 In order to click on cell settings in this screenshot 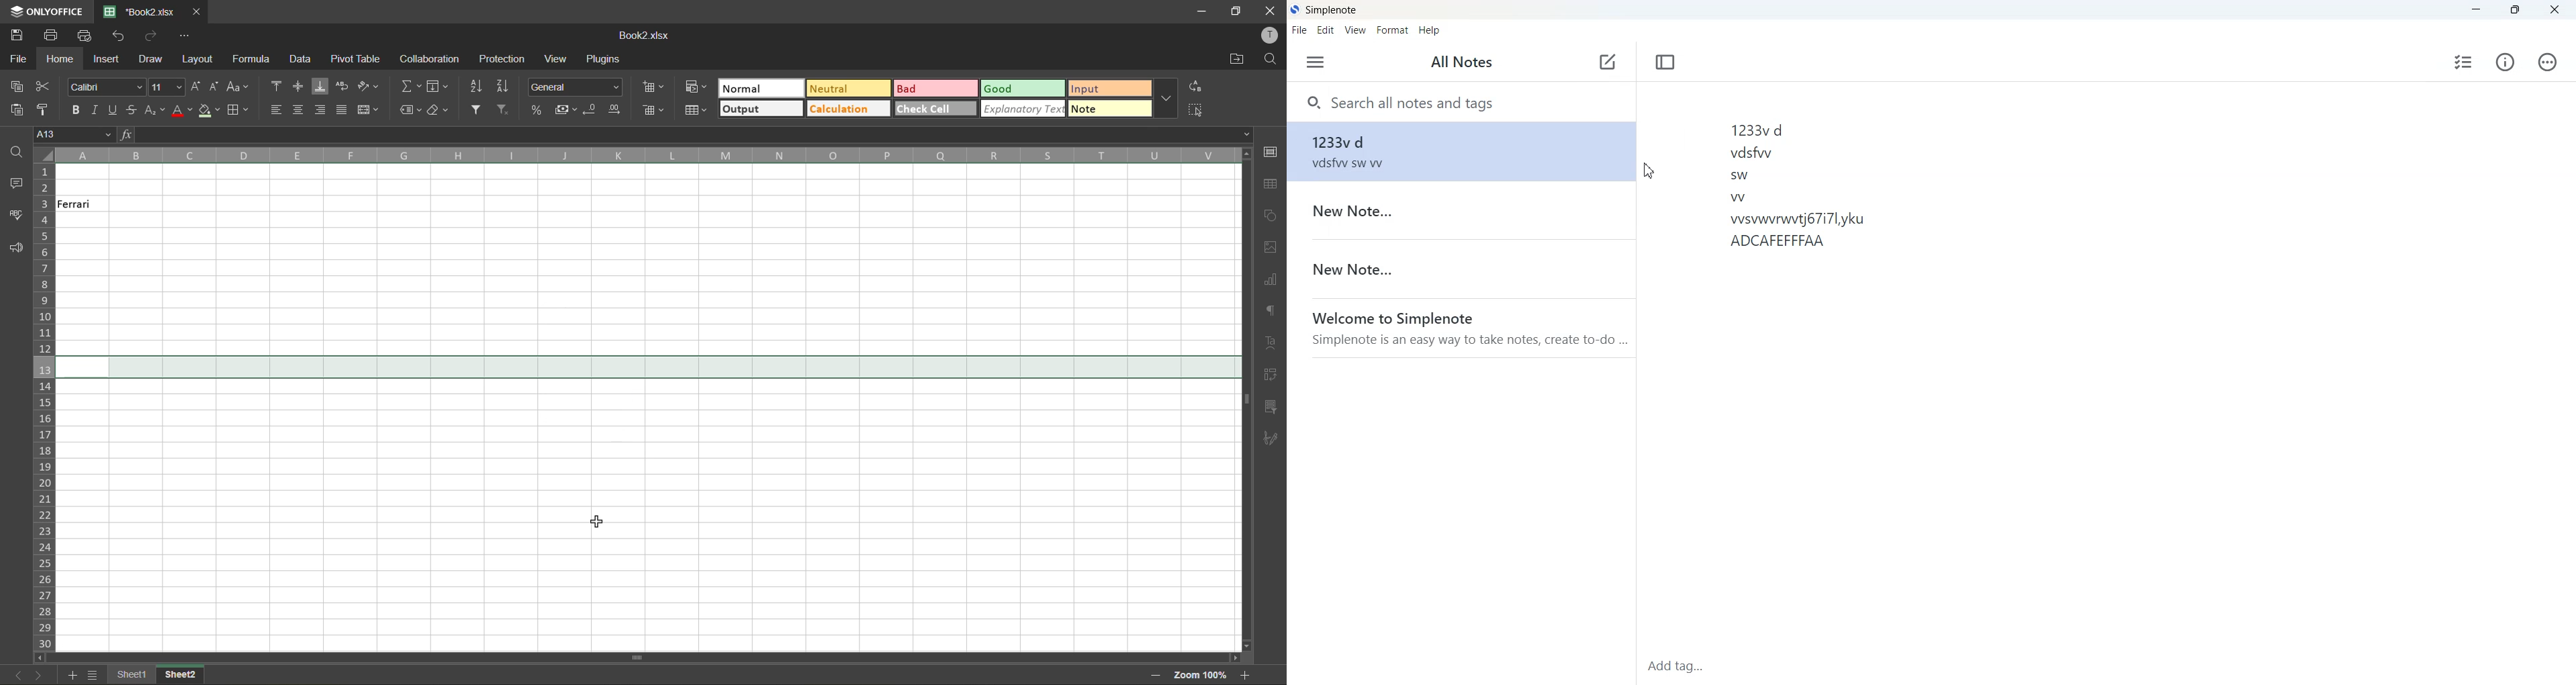, I will do `click(1271, 151)`.